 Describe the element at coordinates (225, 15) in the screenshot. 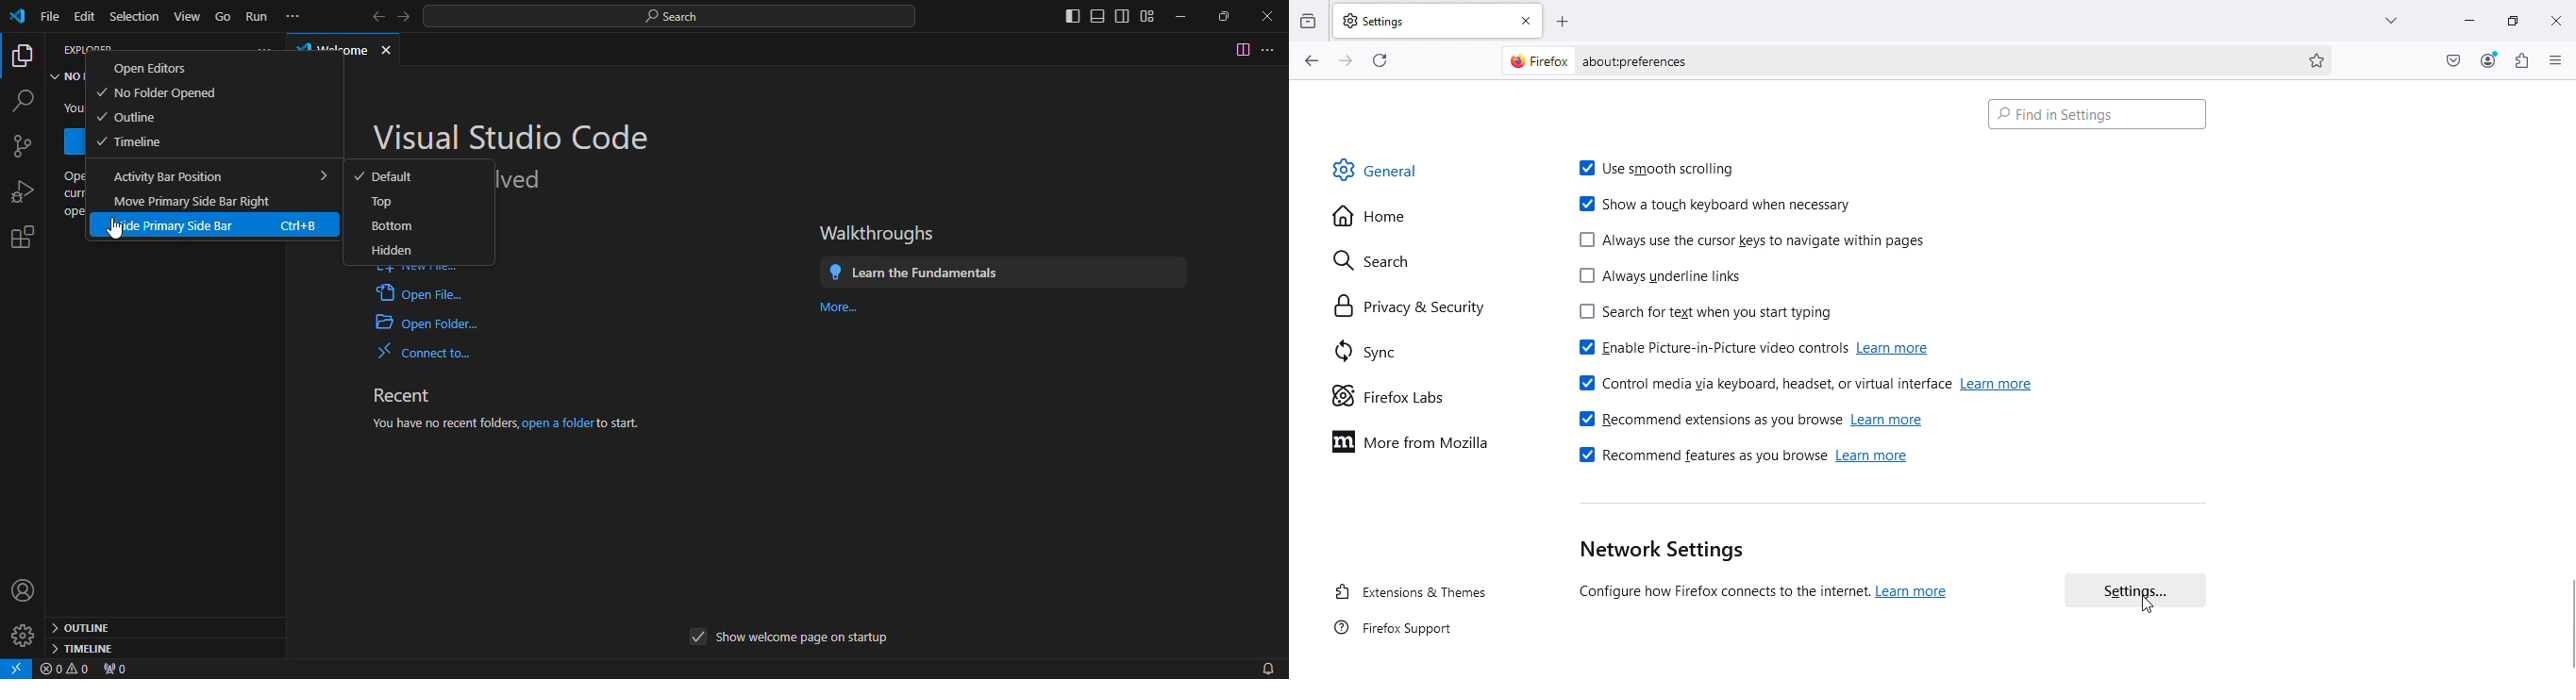

I see `Go` at that location.